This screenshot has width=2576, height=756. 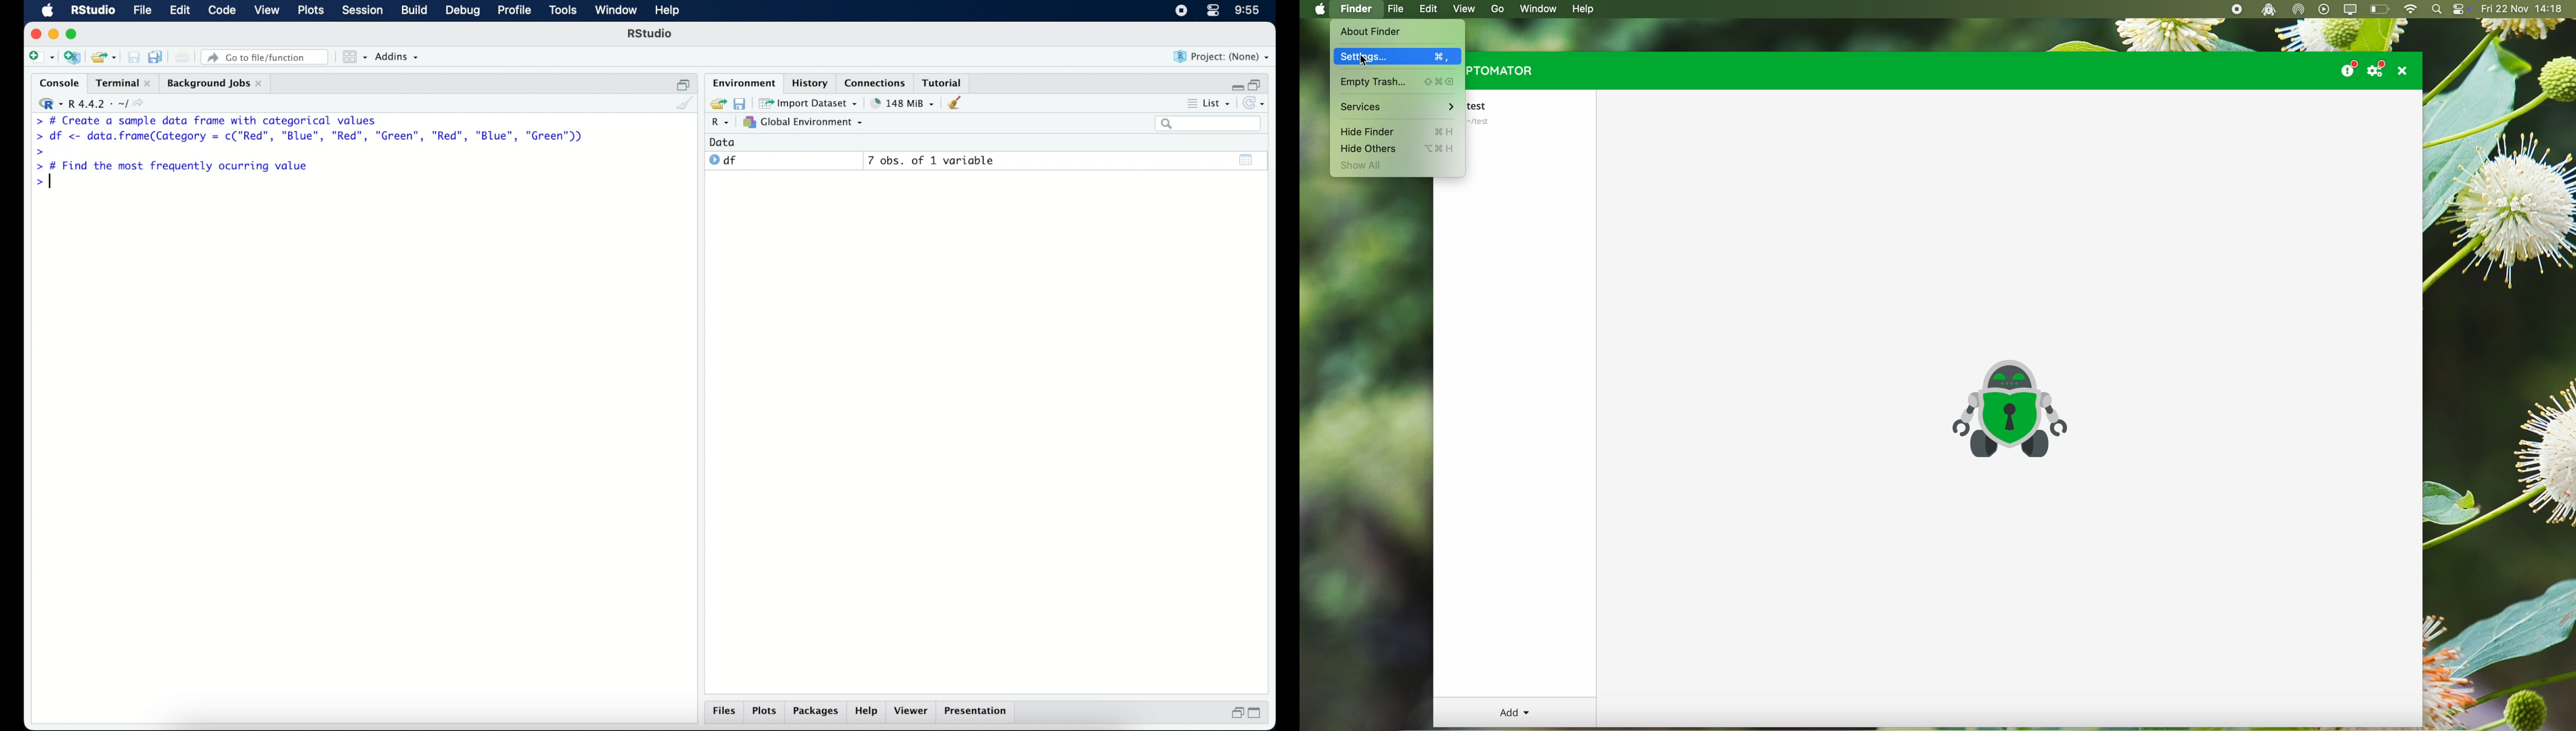 I want to click on presentation, so click(x=979, y=712).